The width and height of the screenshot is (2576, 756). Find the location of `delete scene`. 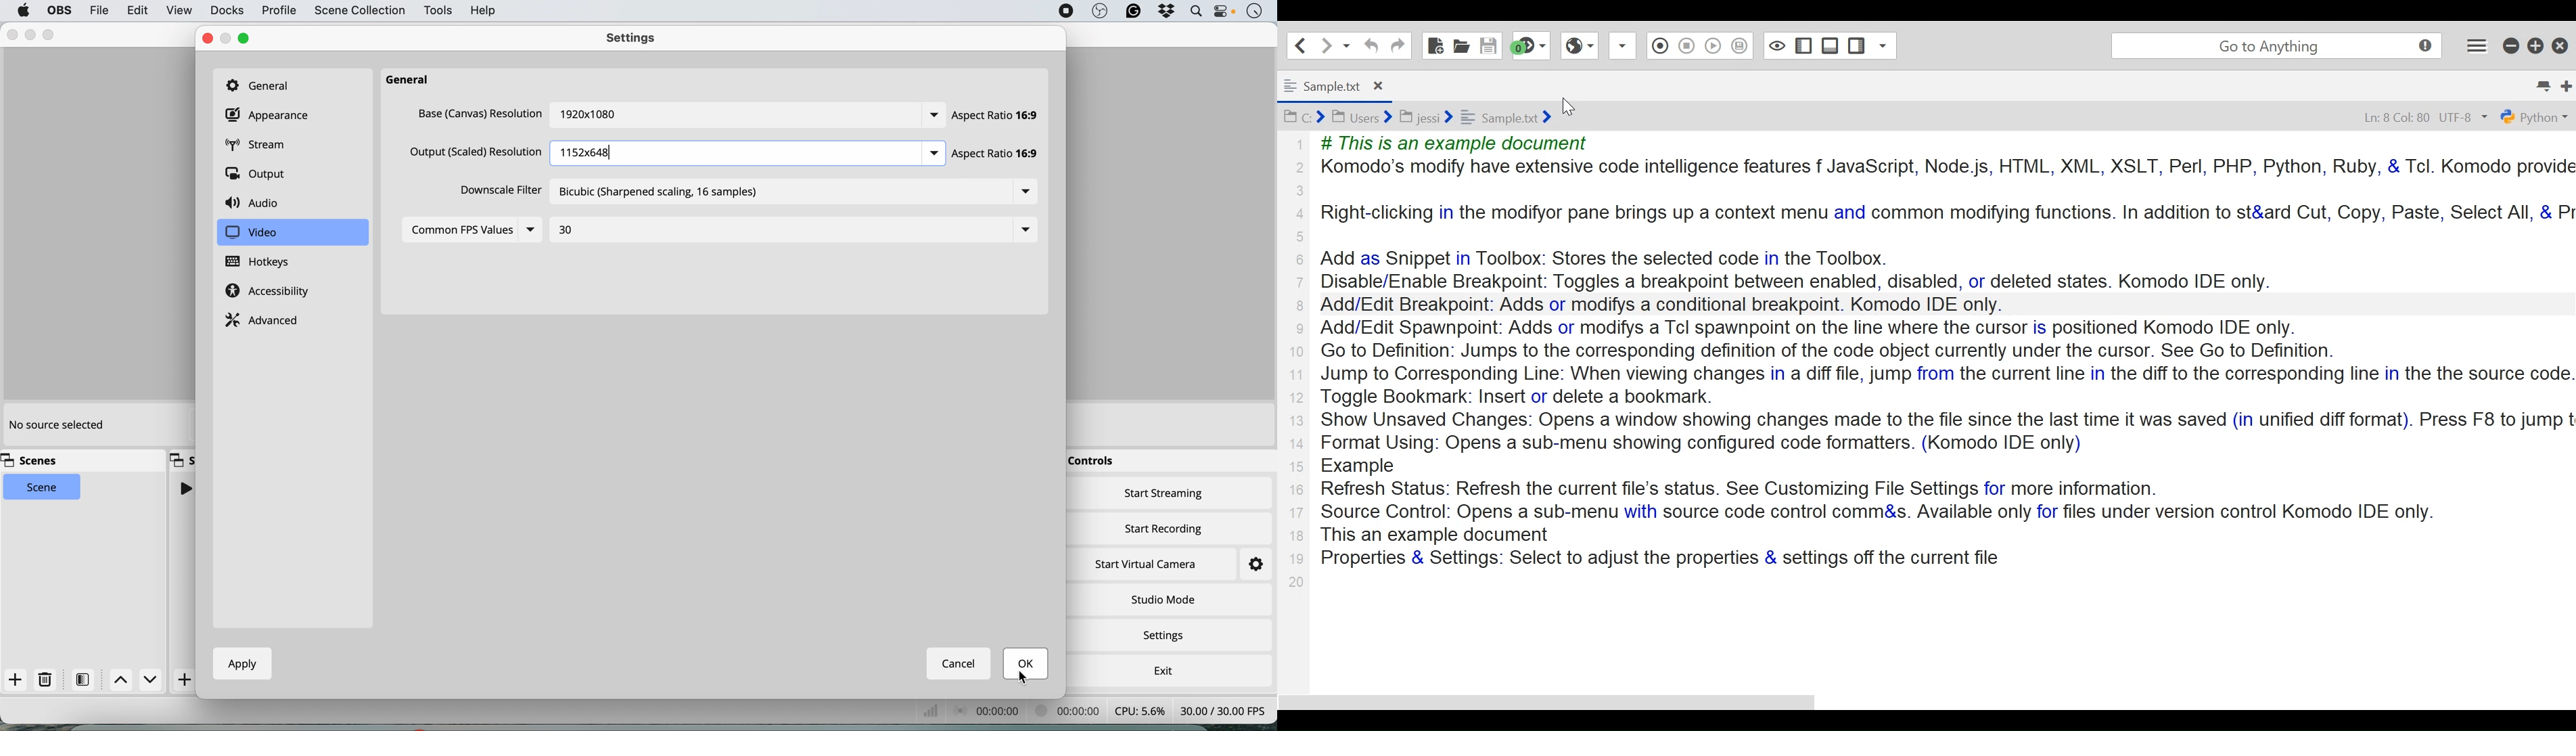

delete scene is located at coordinates (46, 680).